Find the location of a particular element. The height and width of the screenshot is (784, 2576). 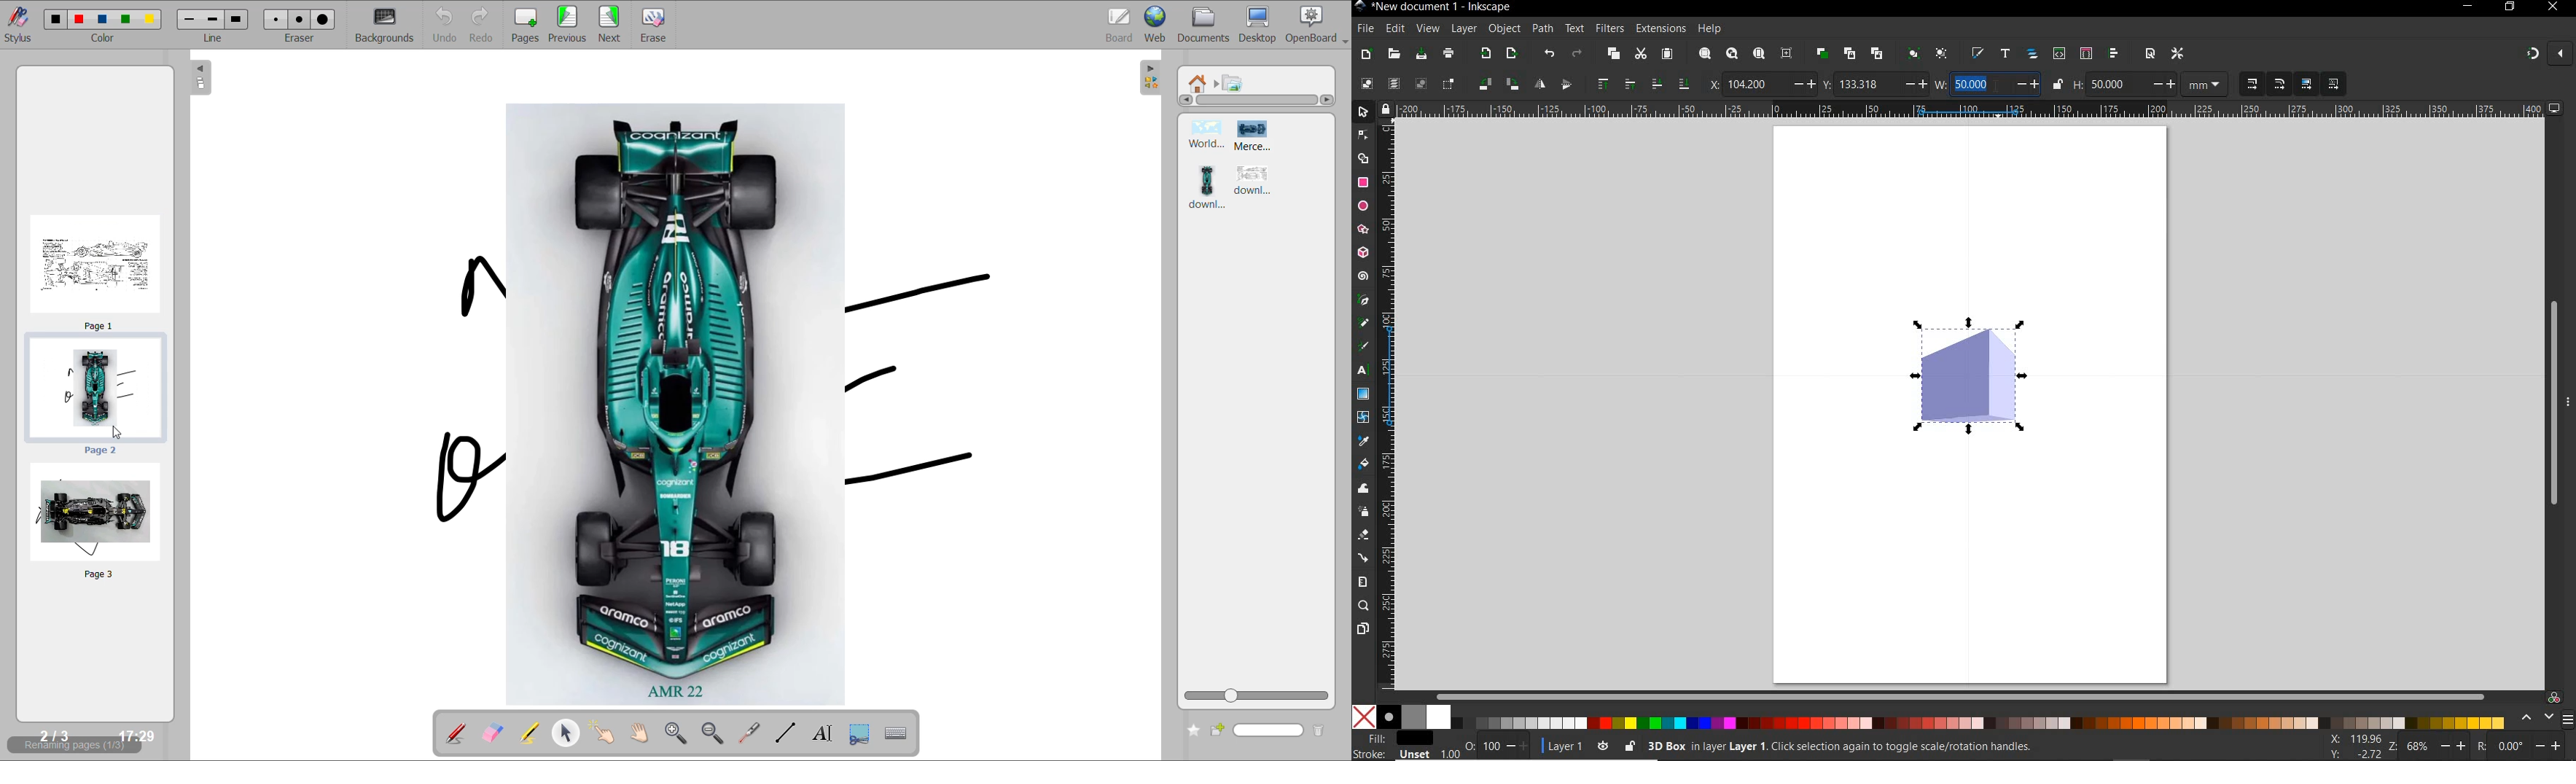

cursor is located at coordinates (1995, 85).